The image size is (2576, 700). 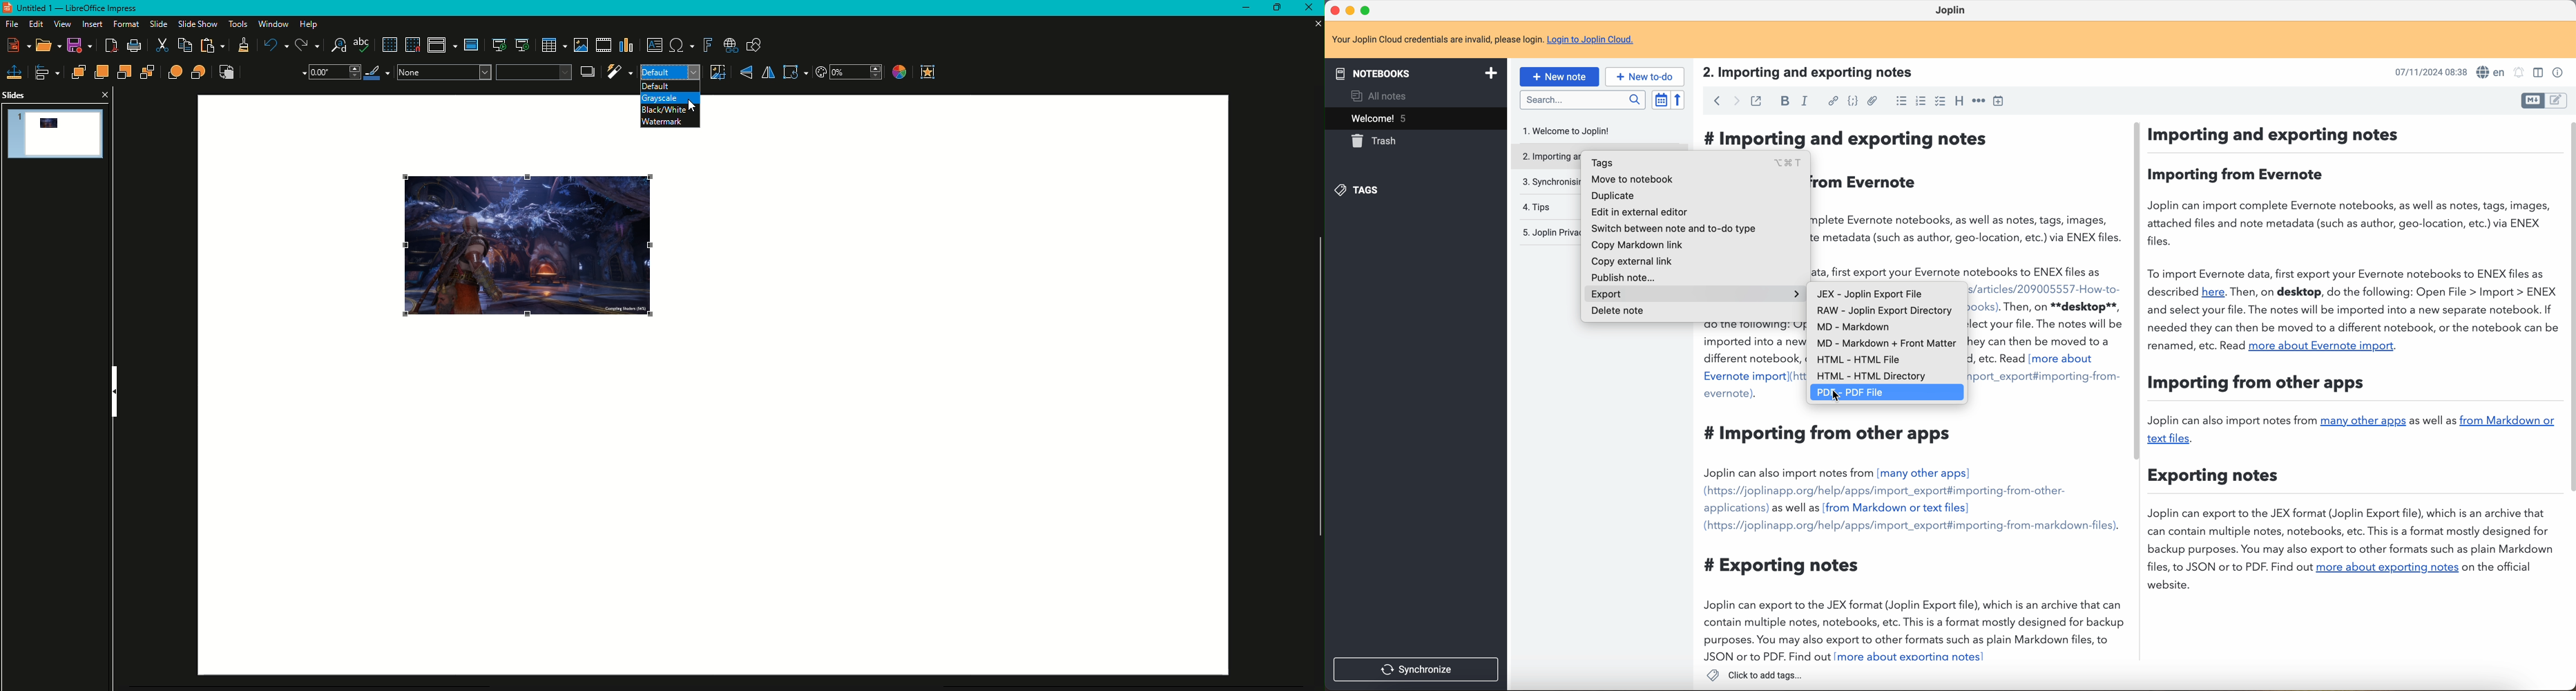 What do you see at coordinates (15, 72) in the screenshot?
I see `Position and Size` at bounding box center [15, 72].